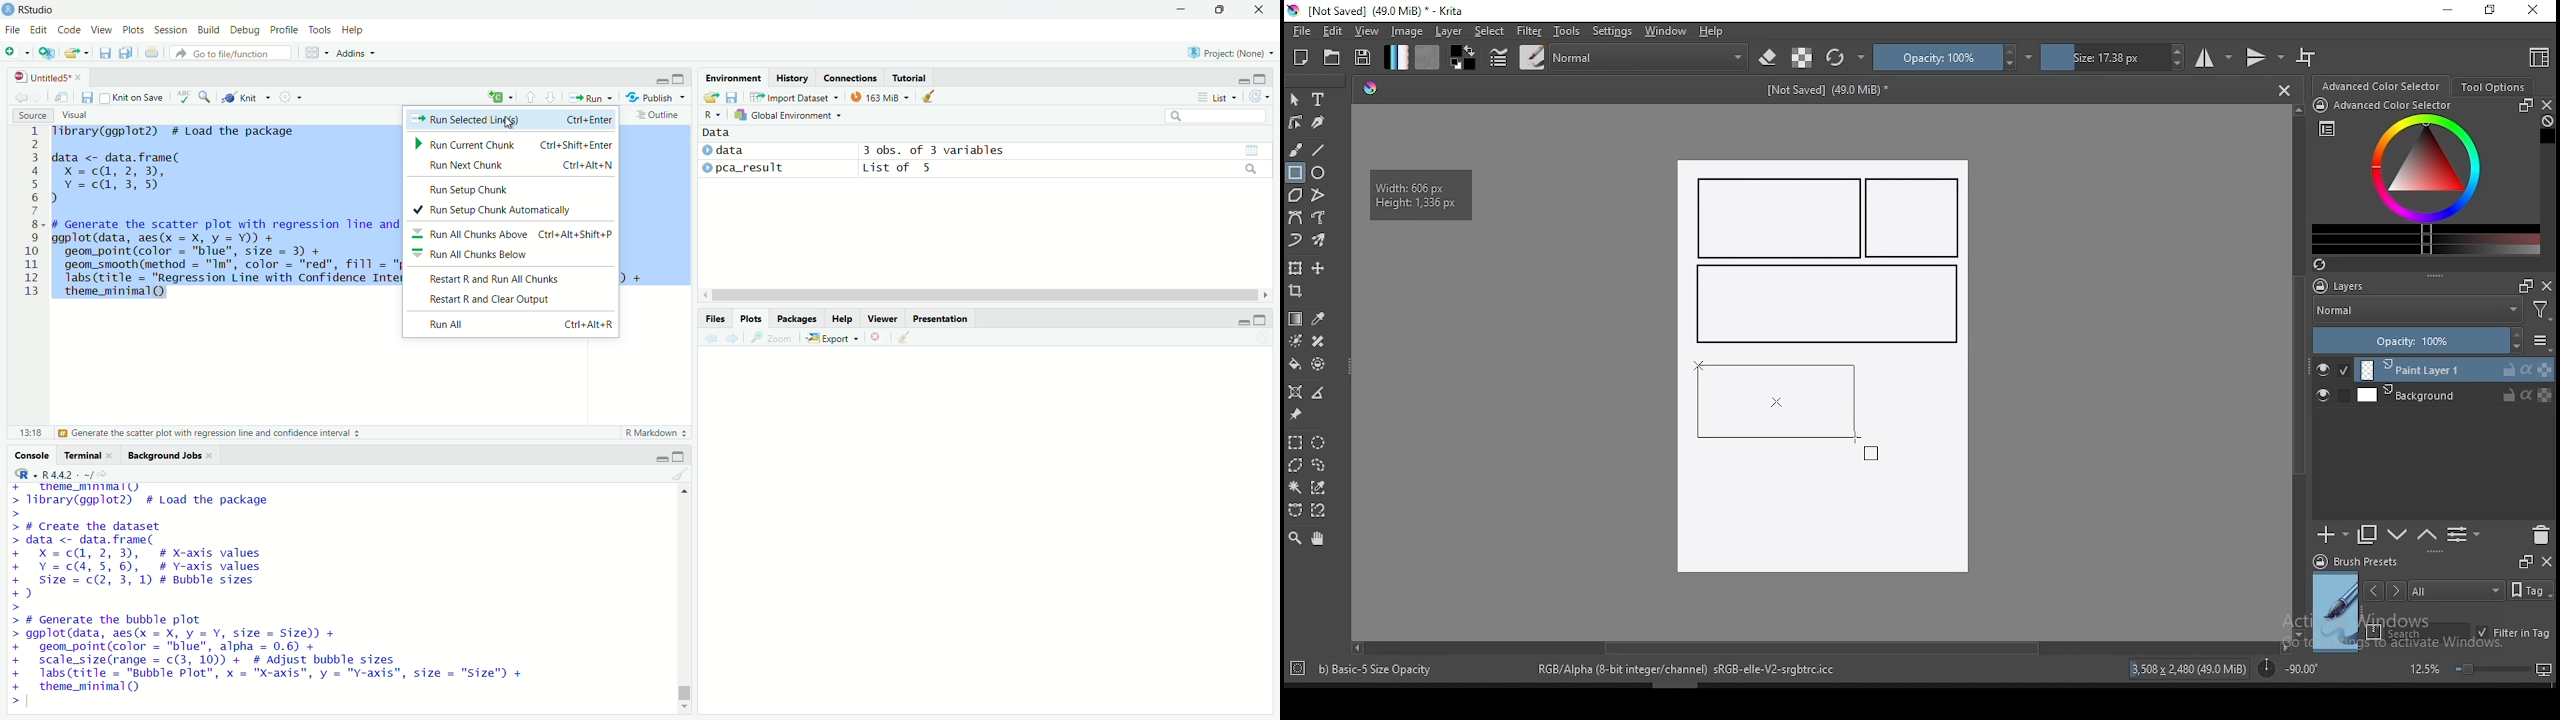 The height and width of the screenshot is (728, 2576). What do you see at coordinates (87, 97) in the screenshot?
I see `Save current document` at bounding box center [87, 97].